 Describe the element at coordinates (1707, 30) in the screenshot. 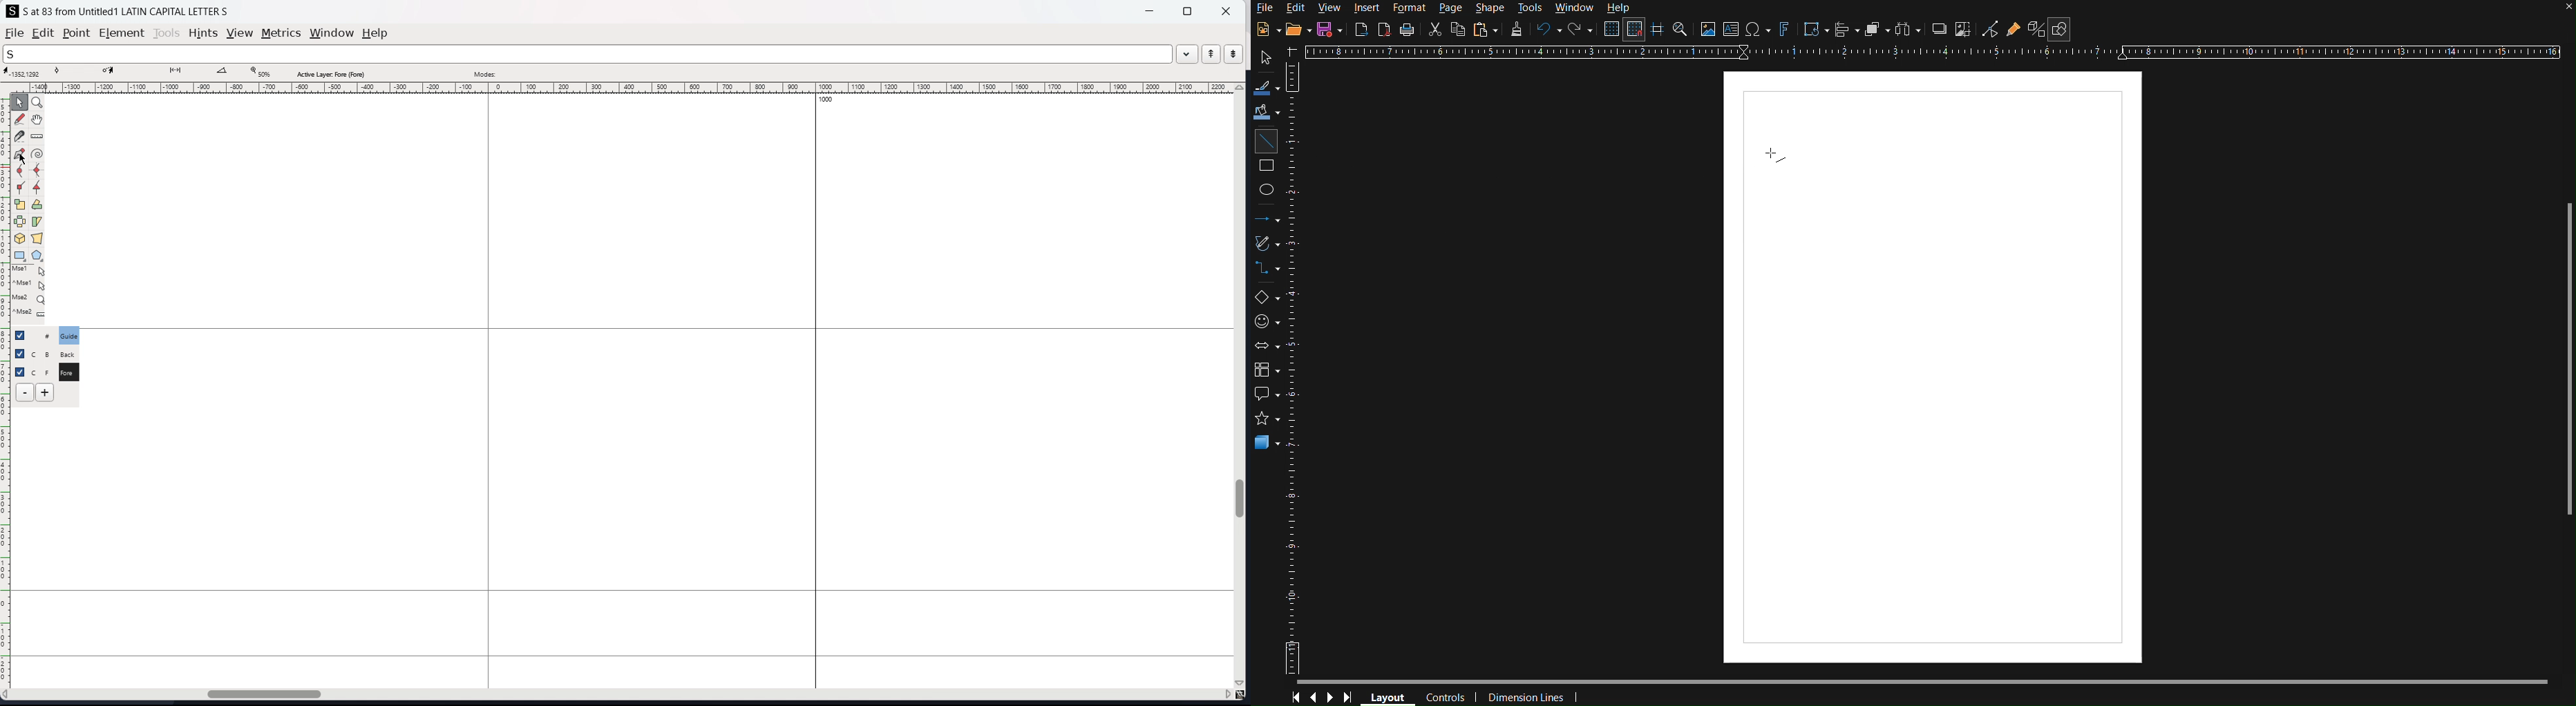

I see `Insert image` at that location.